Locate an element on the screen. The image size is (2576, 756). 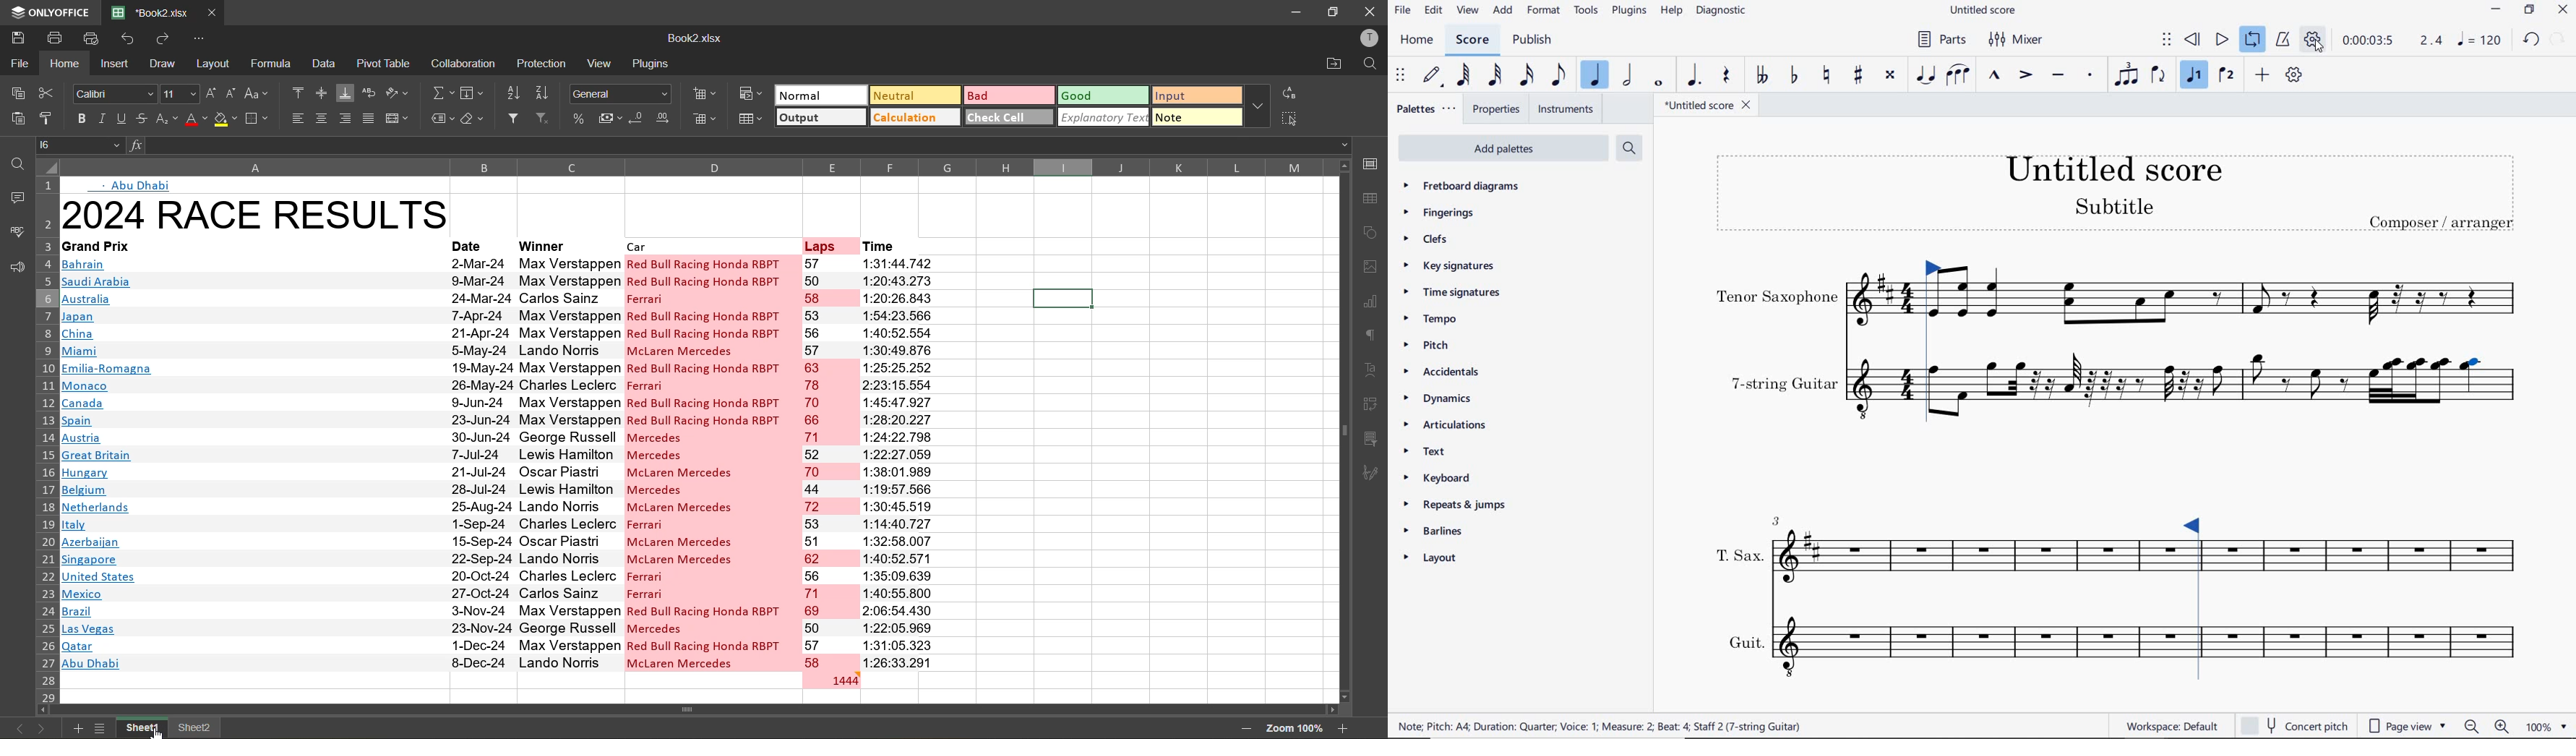
sort descending is located at coordinates (546, 91).